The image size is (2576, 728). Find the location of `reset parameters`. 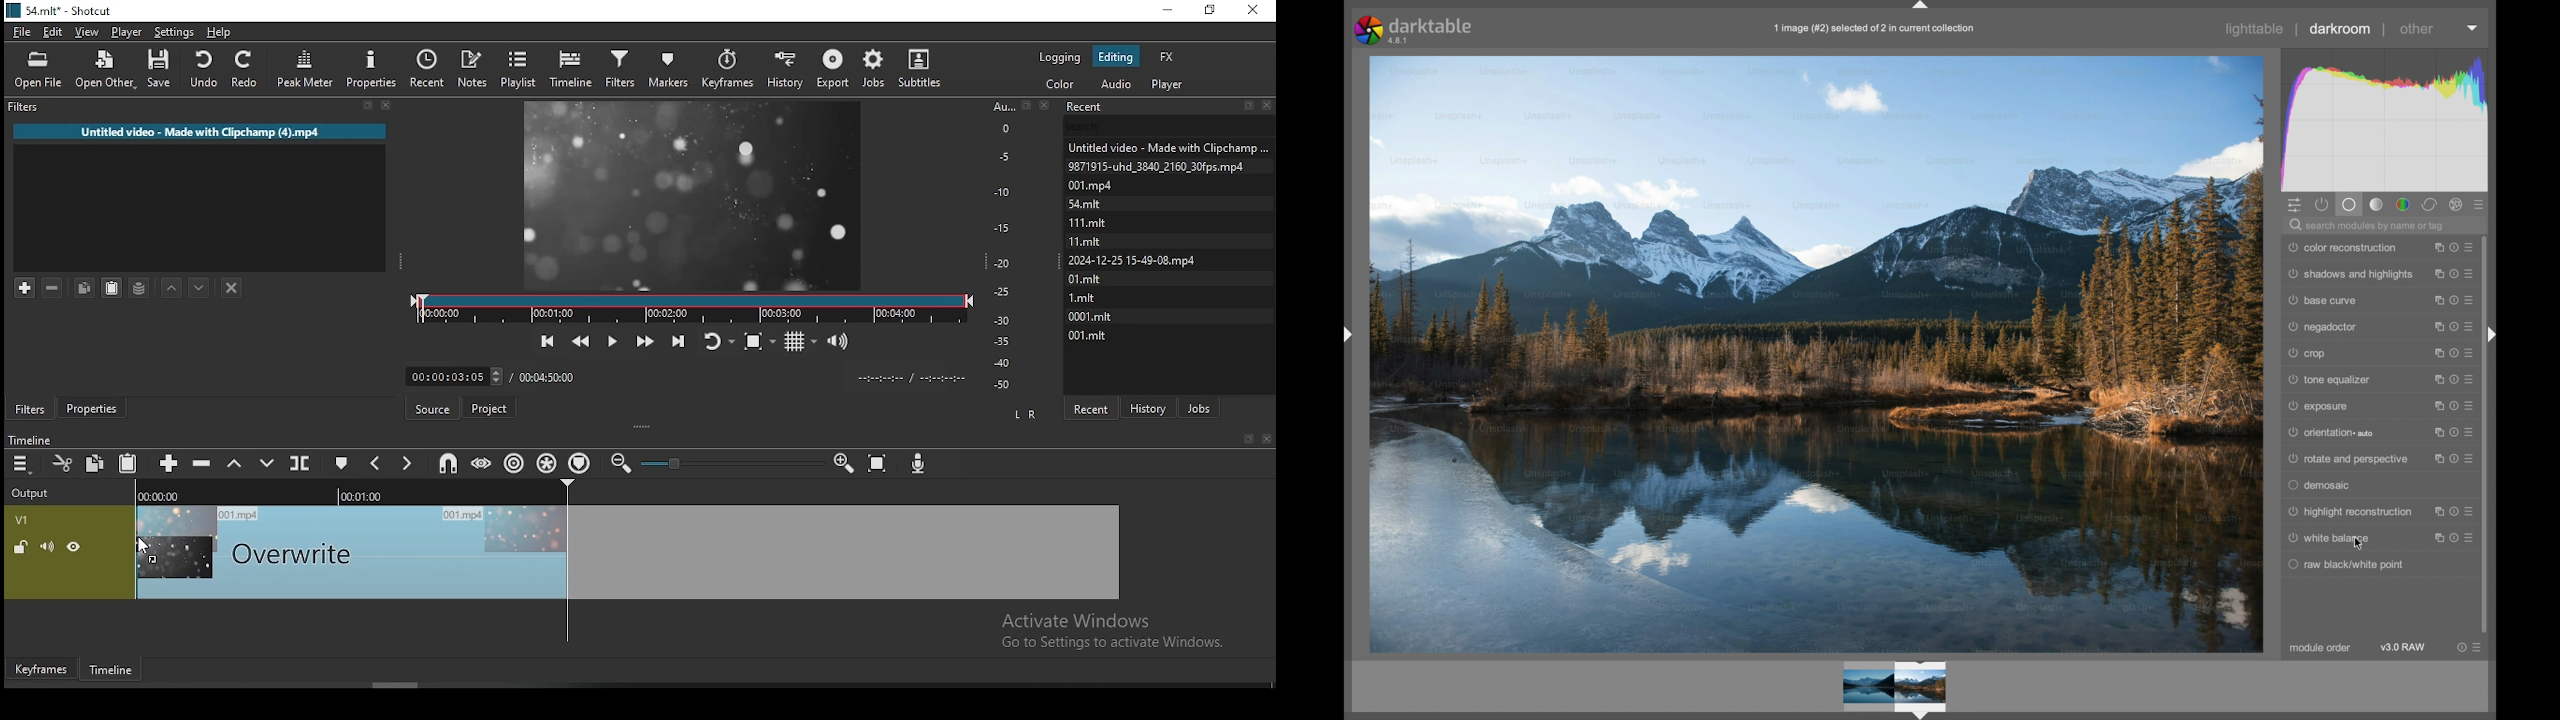

reset parameters is located at coordinates (2455, 432).